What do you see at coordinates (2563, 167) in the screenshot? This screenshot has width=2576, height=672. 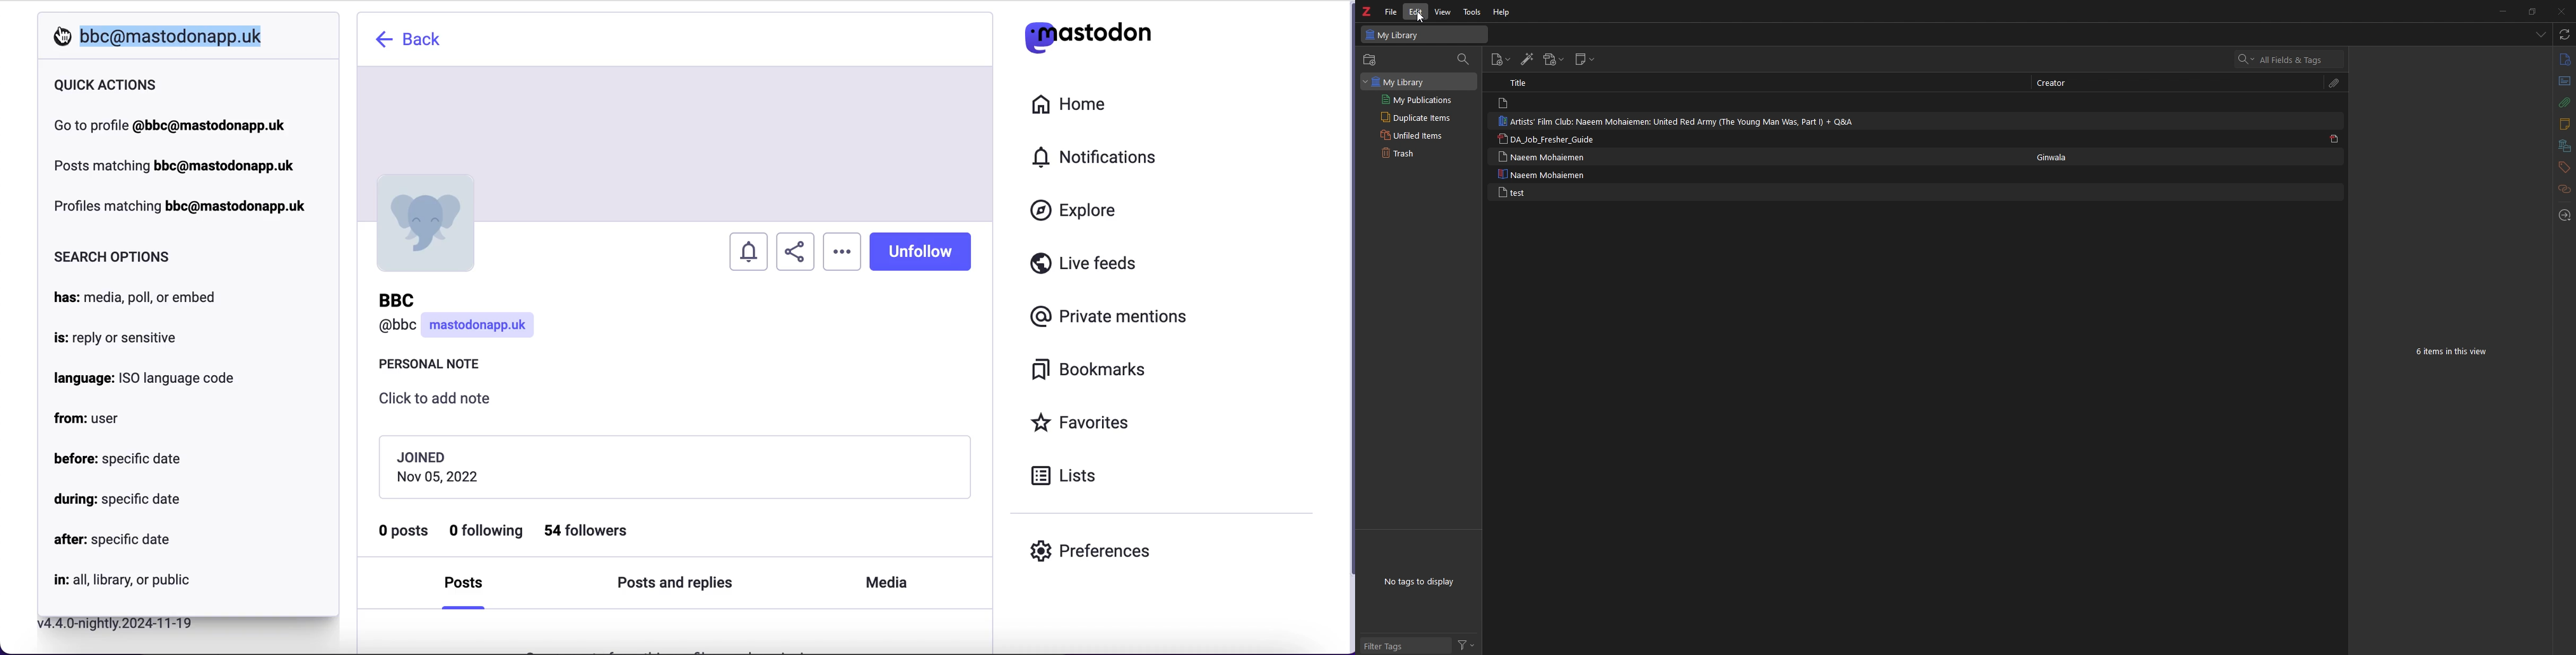 I see `tags` at bounding box center [2563, 167].